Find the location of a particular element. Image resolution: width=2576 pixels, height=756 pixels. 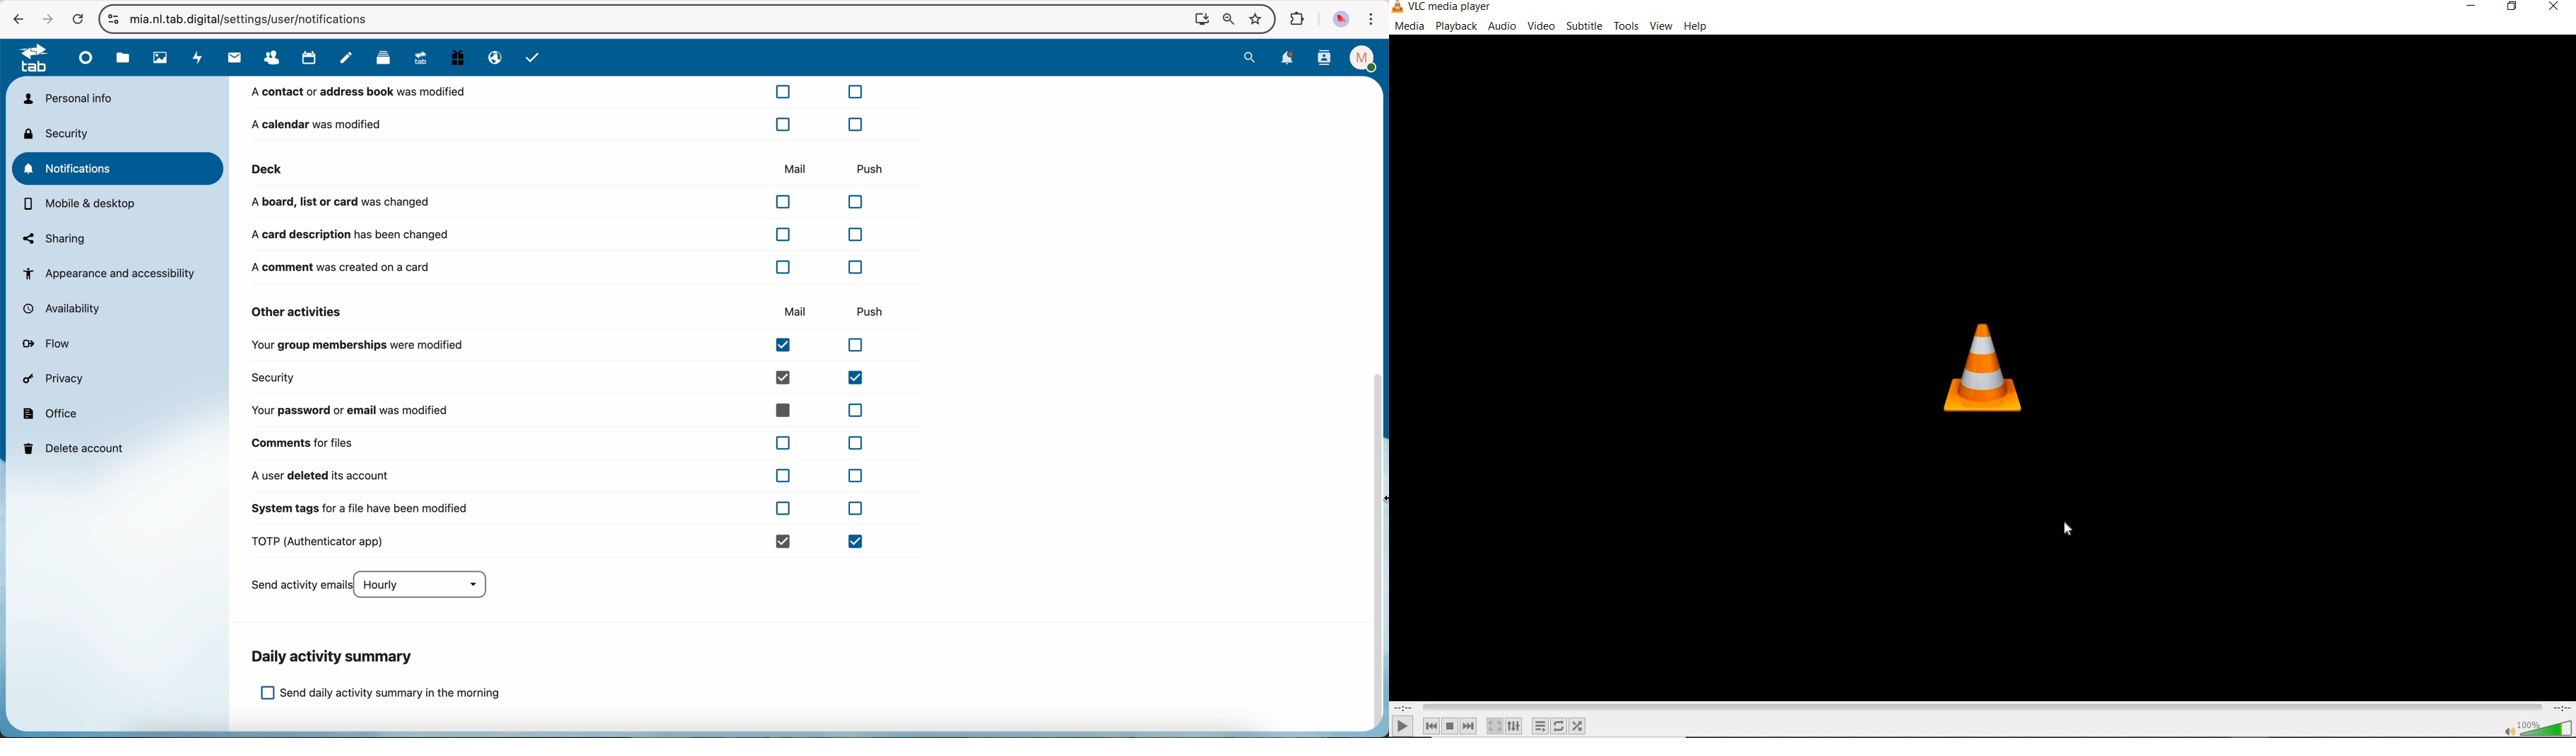

extensions is located at coordinates (1297, 19).